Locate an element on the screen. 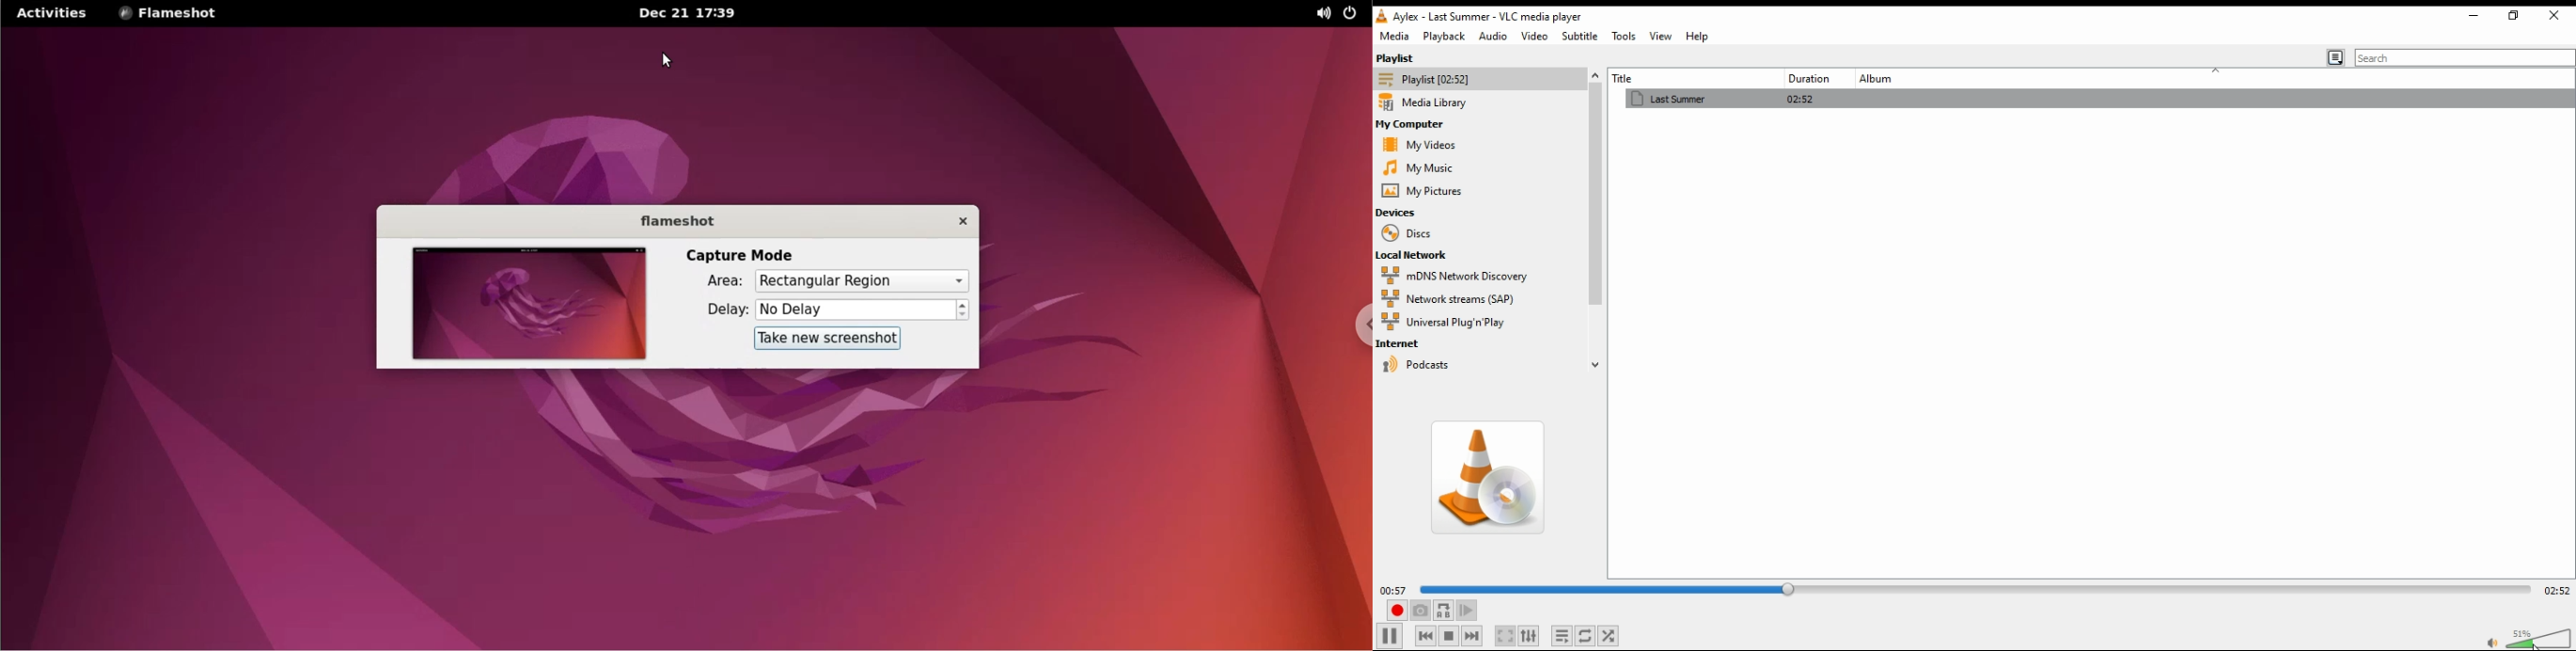 The image size is (2576, 672). show extended settings is located at coordinates (1531, 636).